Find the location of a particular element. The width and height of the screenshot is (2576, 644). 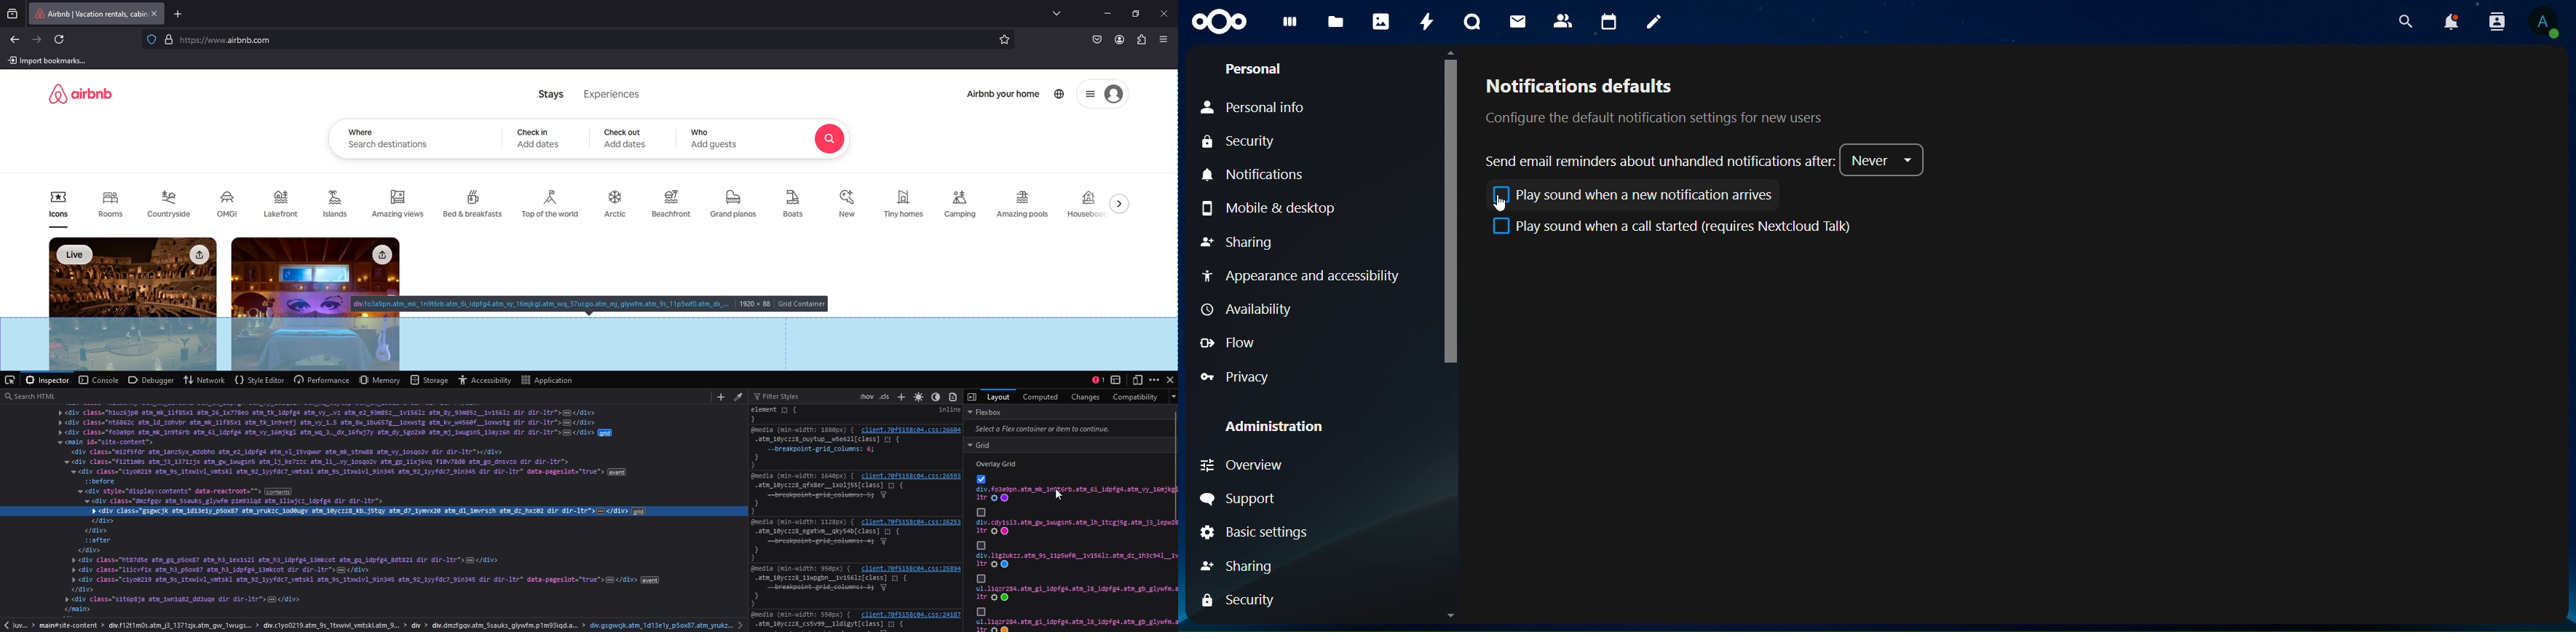

list all tabs is located at coordinates (1059, 12).